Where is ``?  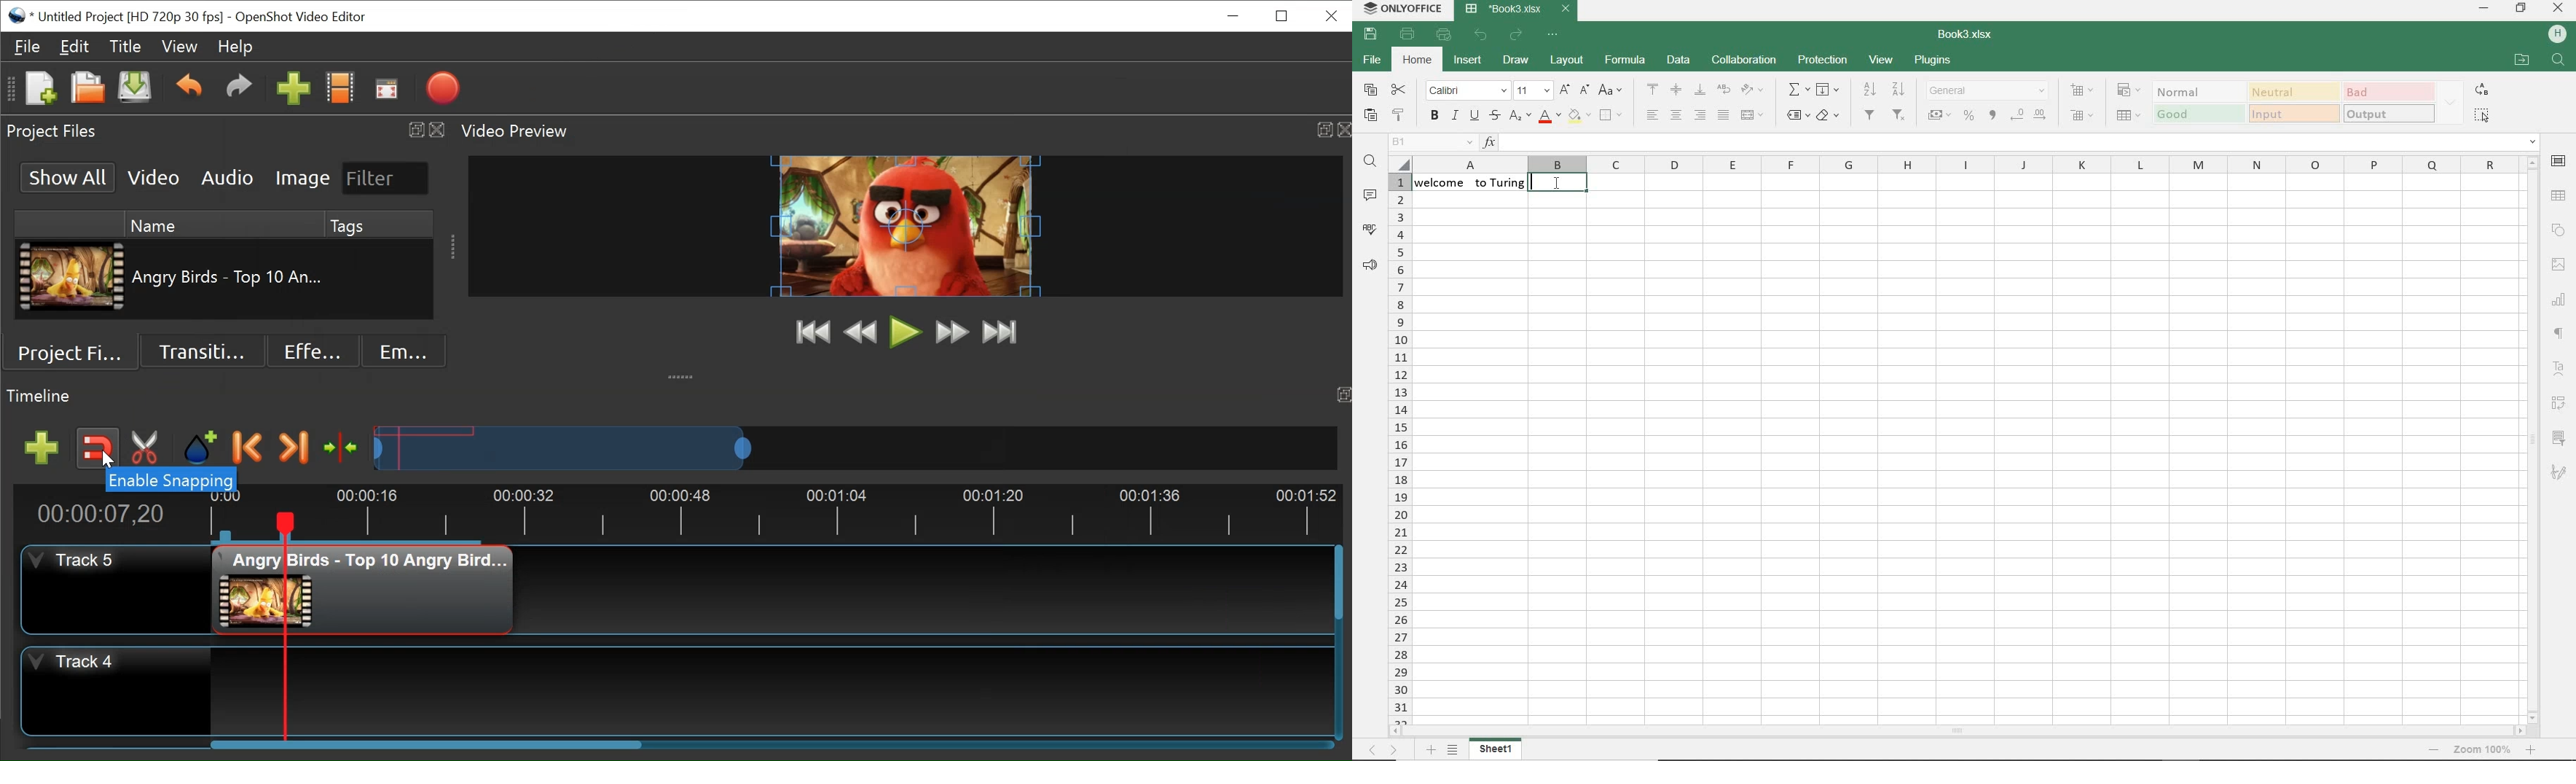  is located at coordinates (187, 224).